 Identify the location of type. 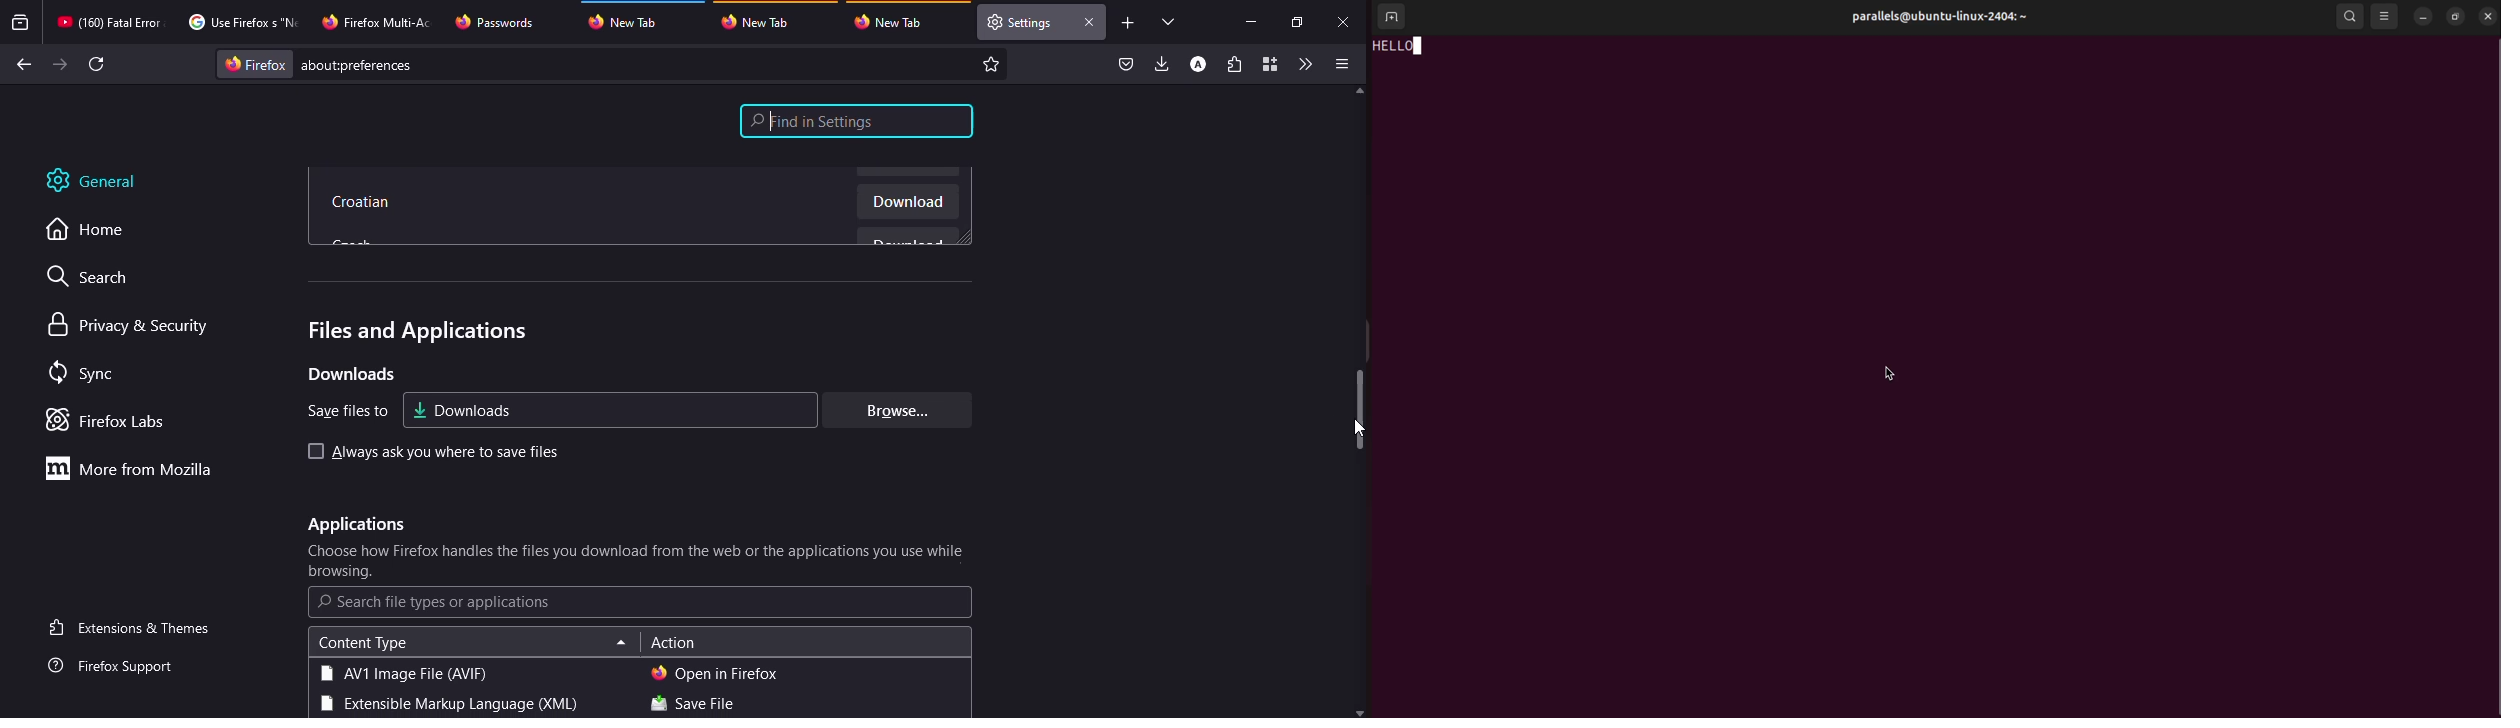
(403, 673).